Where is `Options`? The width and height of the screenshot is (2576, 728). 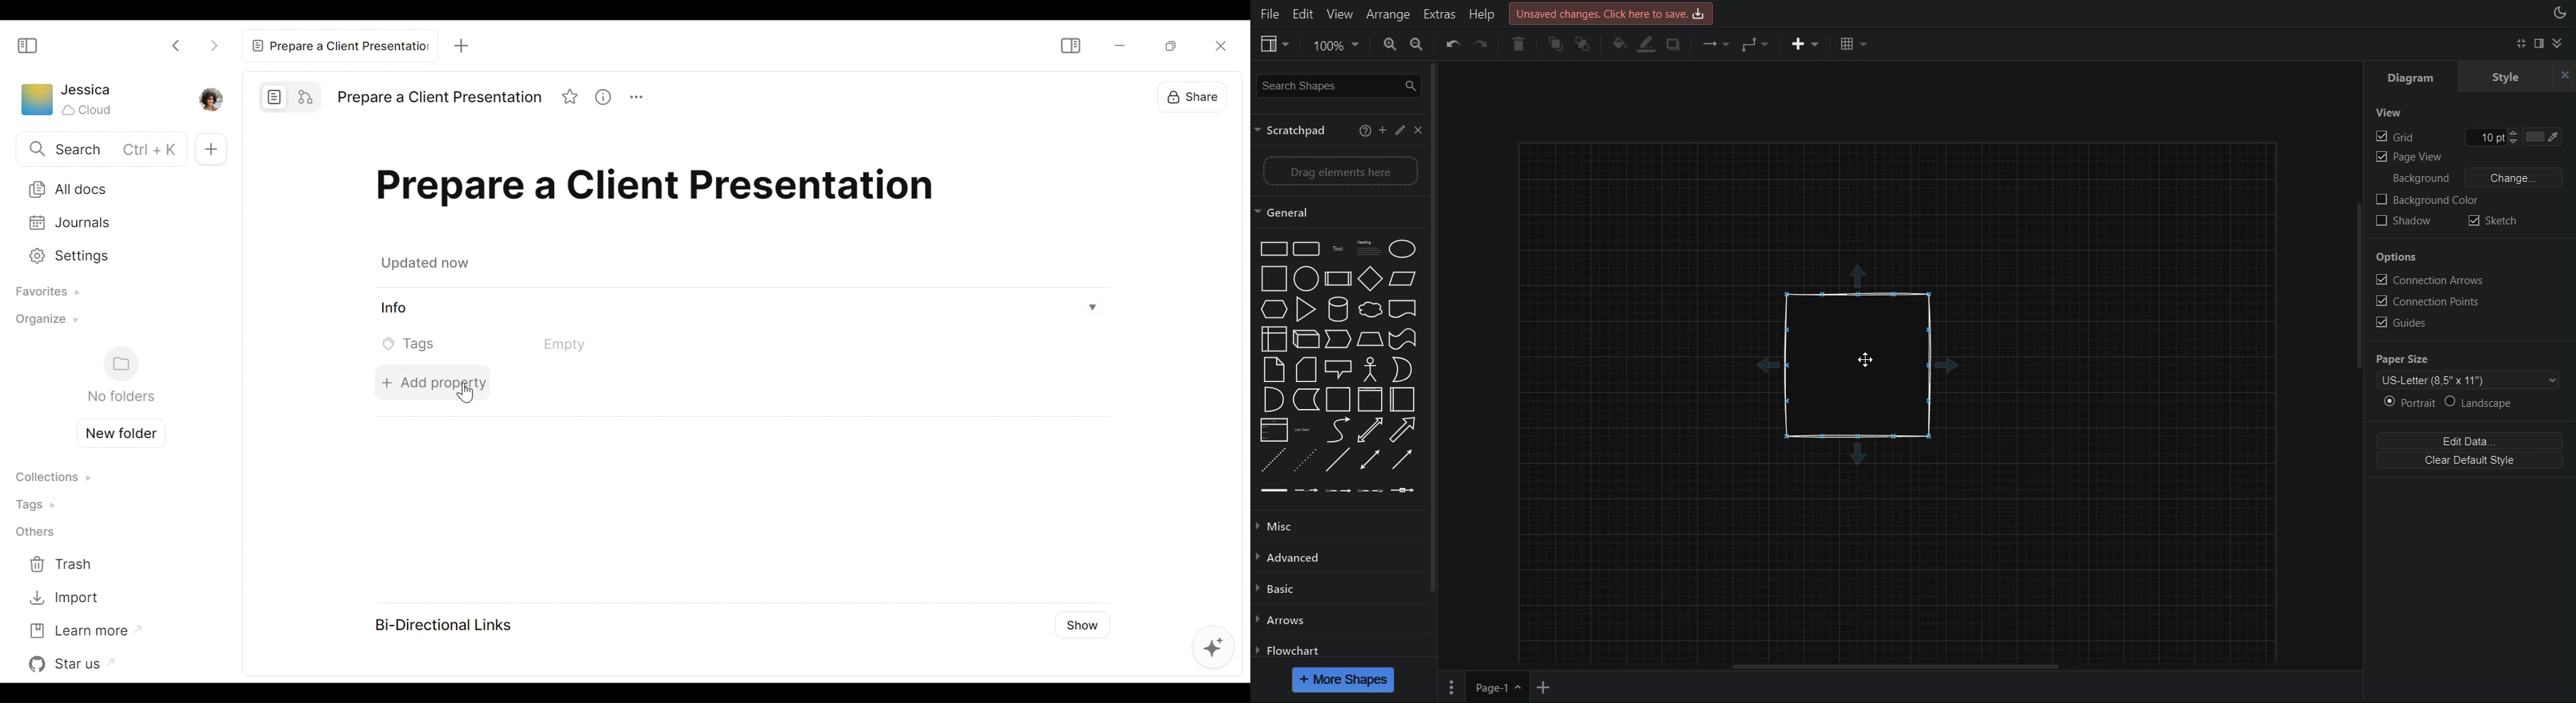 Options is located at coordinates (2398, 257).